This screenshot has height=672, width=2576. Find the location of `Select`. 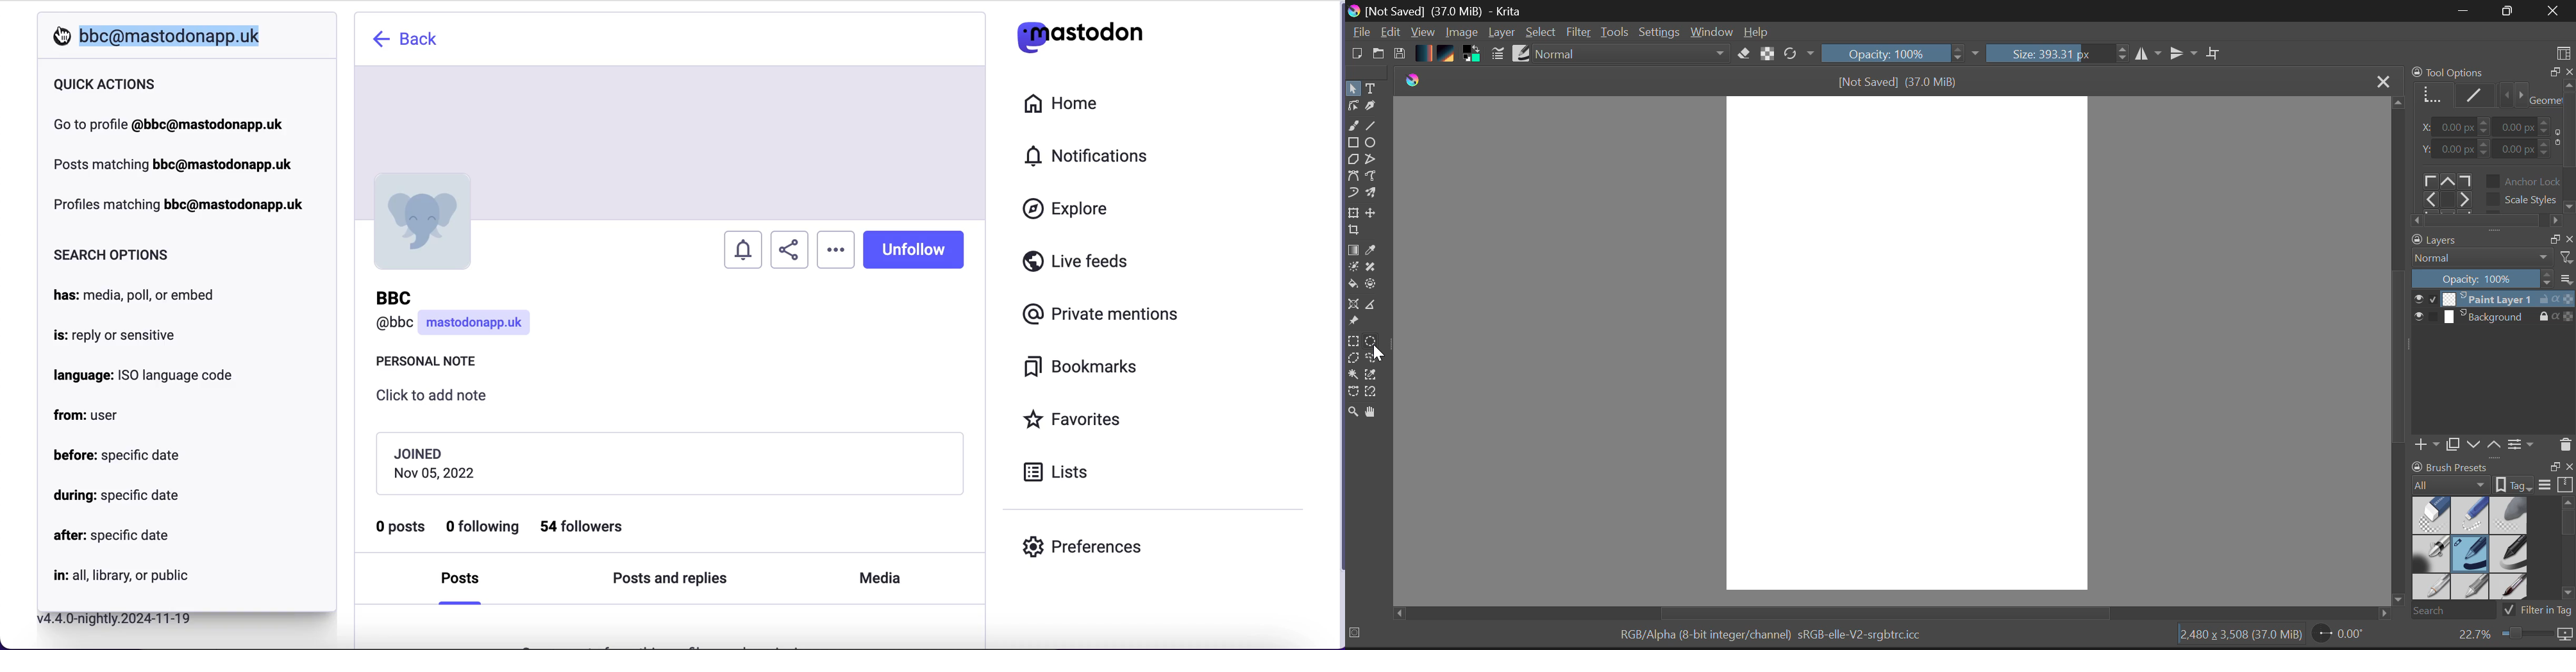

Select is located at coordinates (1353, 89).